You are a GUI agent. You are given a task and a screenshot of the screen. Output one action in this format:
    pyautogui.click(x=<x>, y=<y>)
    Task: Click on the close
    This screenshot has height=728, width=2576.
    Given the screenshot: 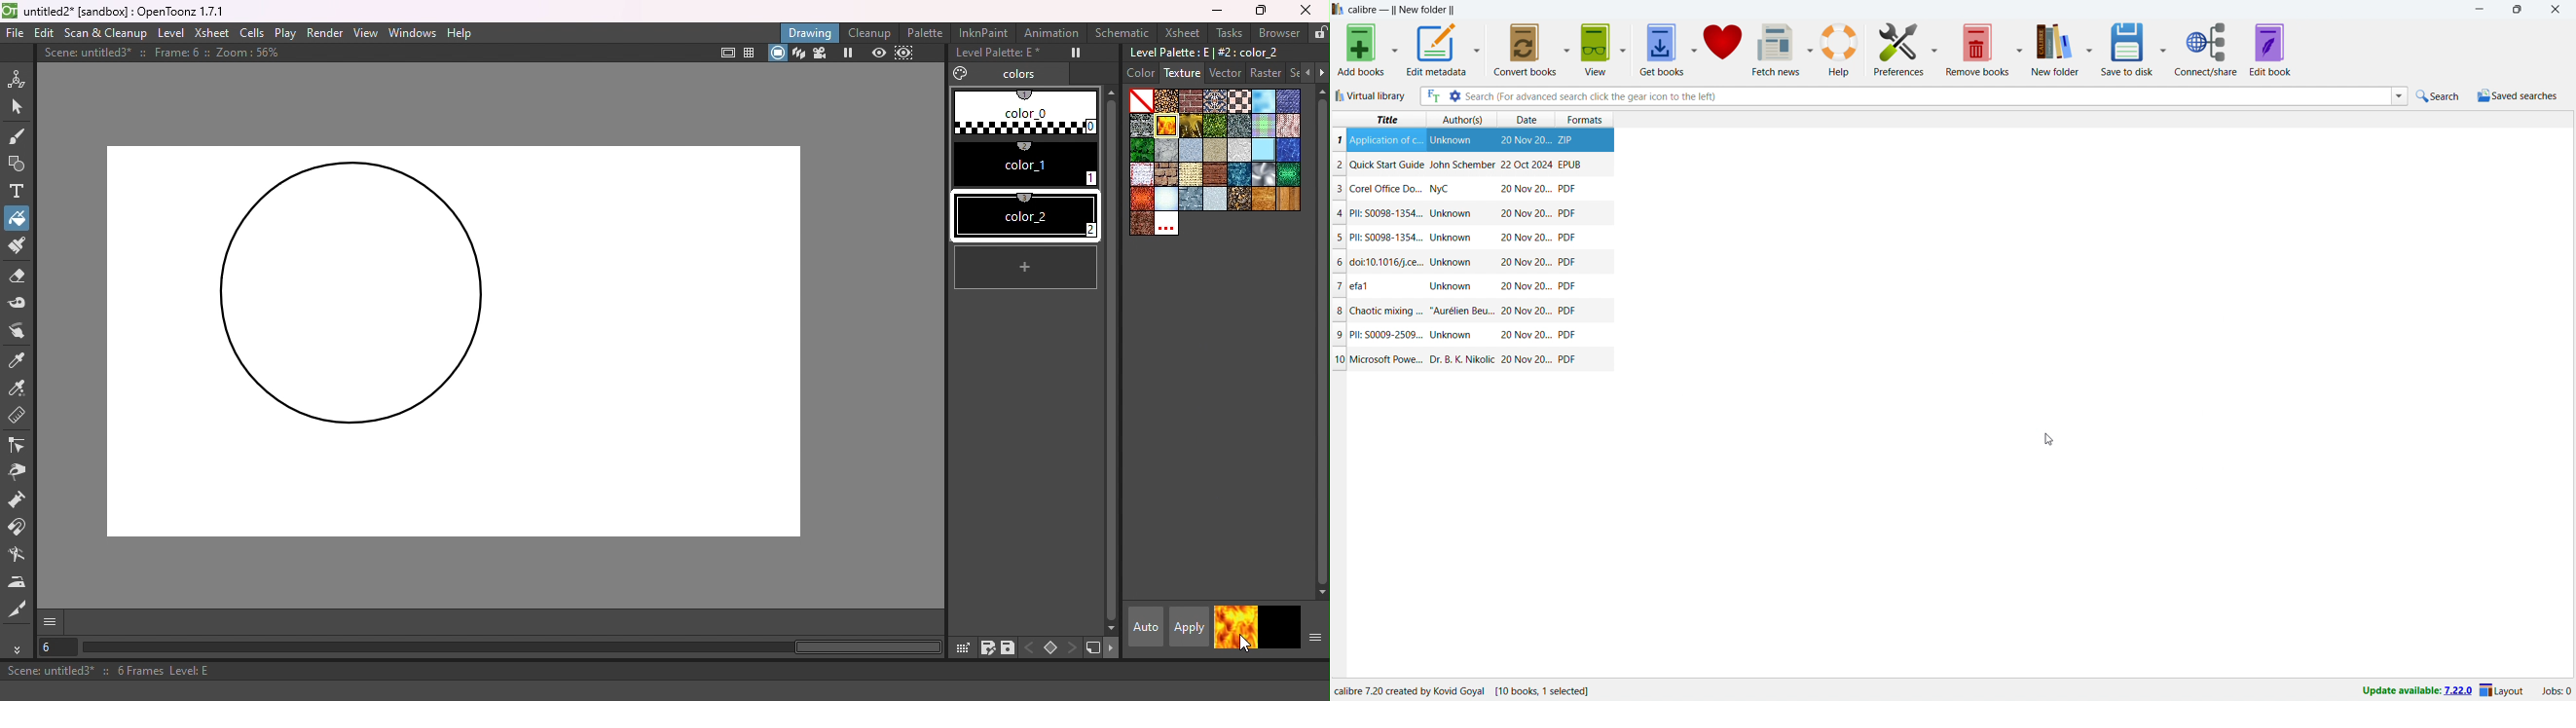 What is the action you would take?
    pyautogui.click(x=2555, y=10)
    